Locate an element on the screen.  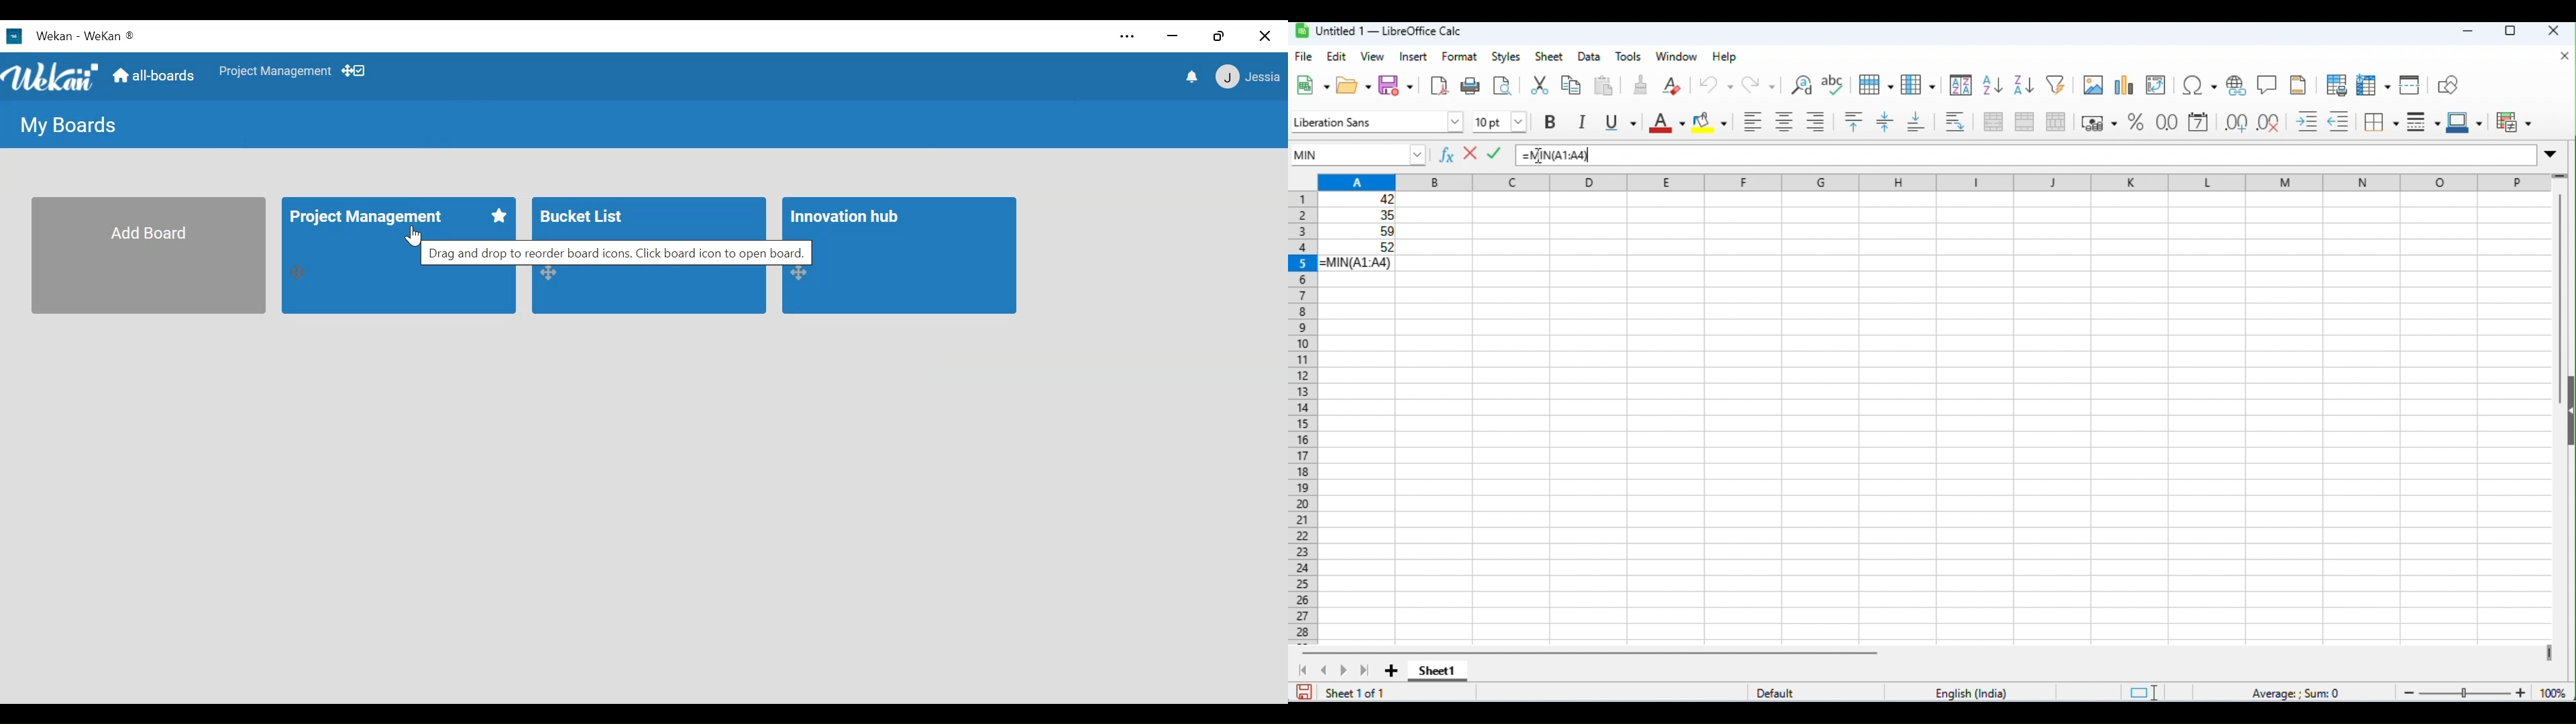
redo is located at coordinates (1758, 85).